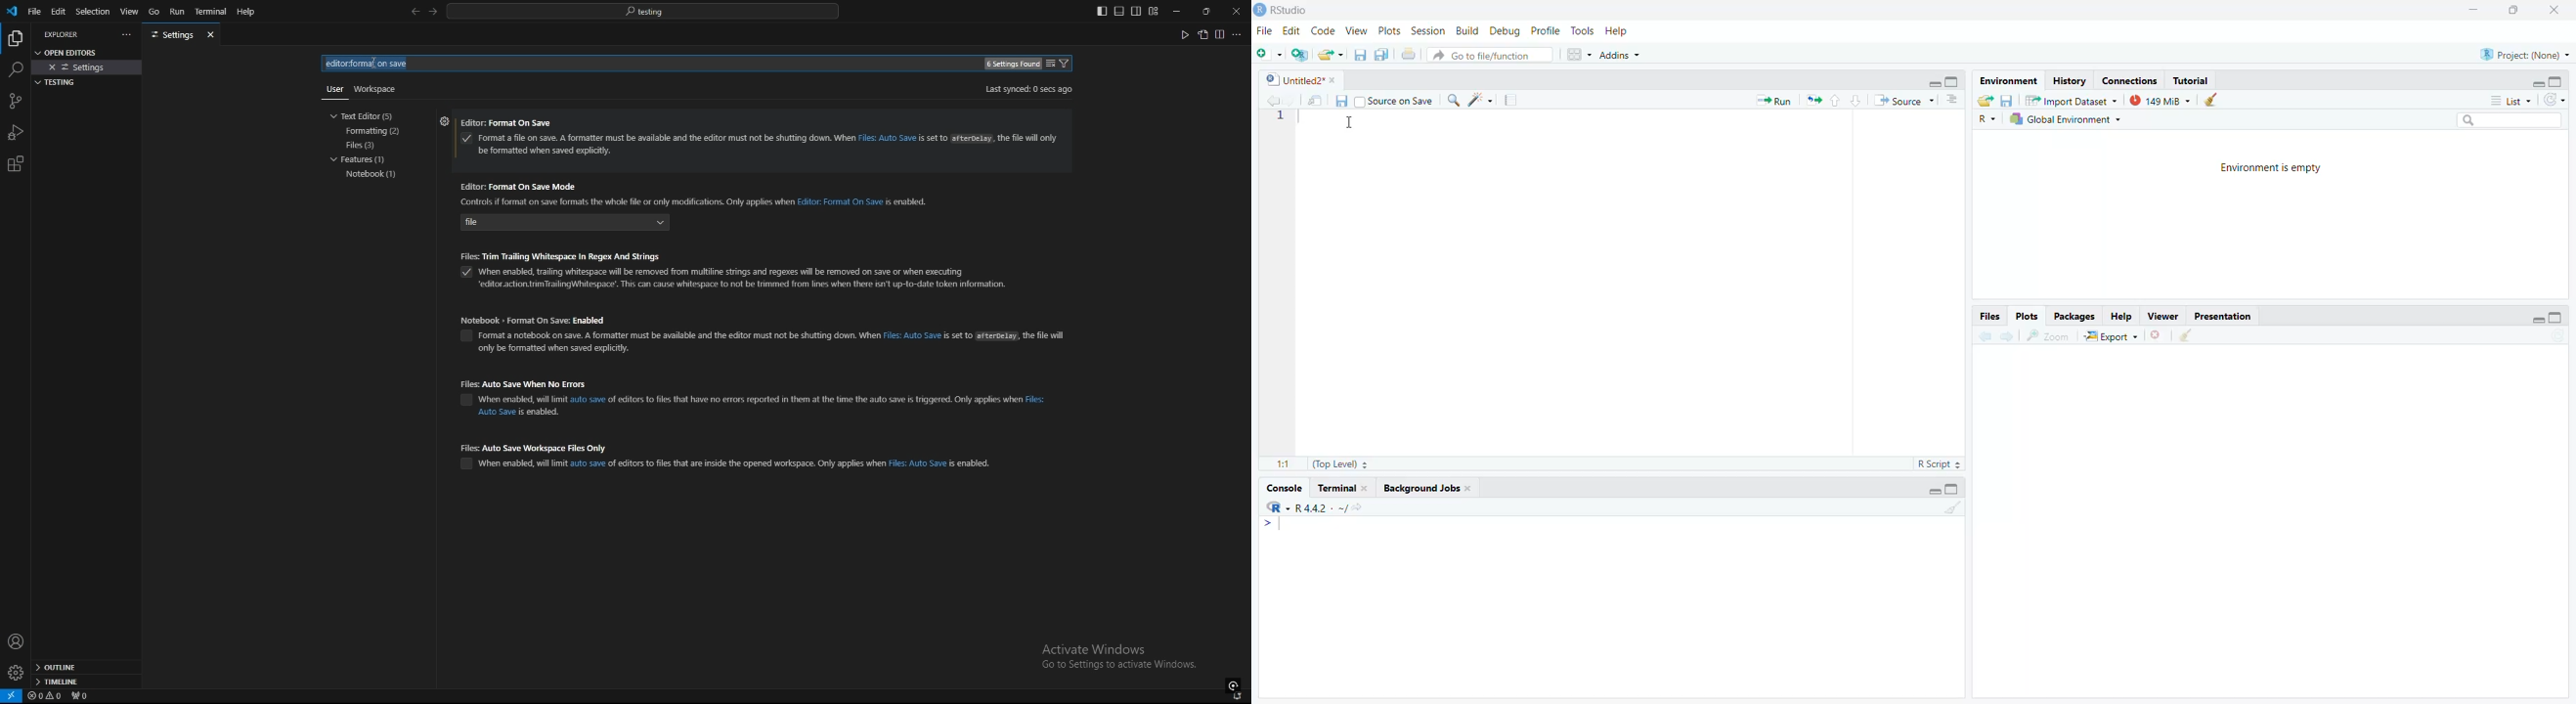 The width and height of the screenshot is (2576, 728). I want to click on Help, so click(1616, 32).